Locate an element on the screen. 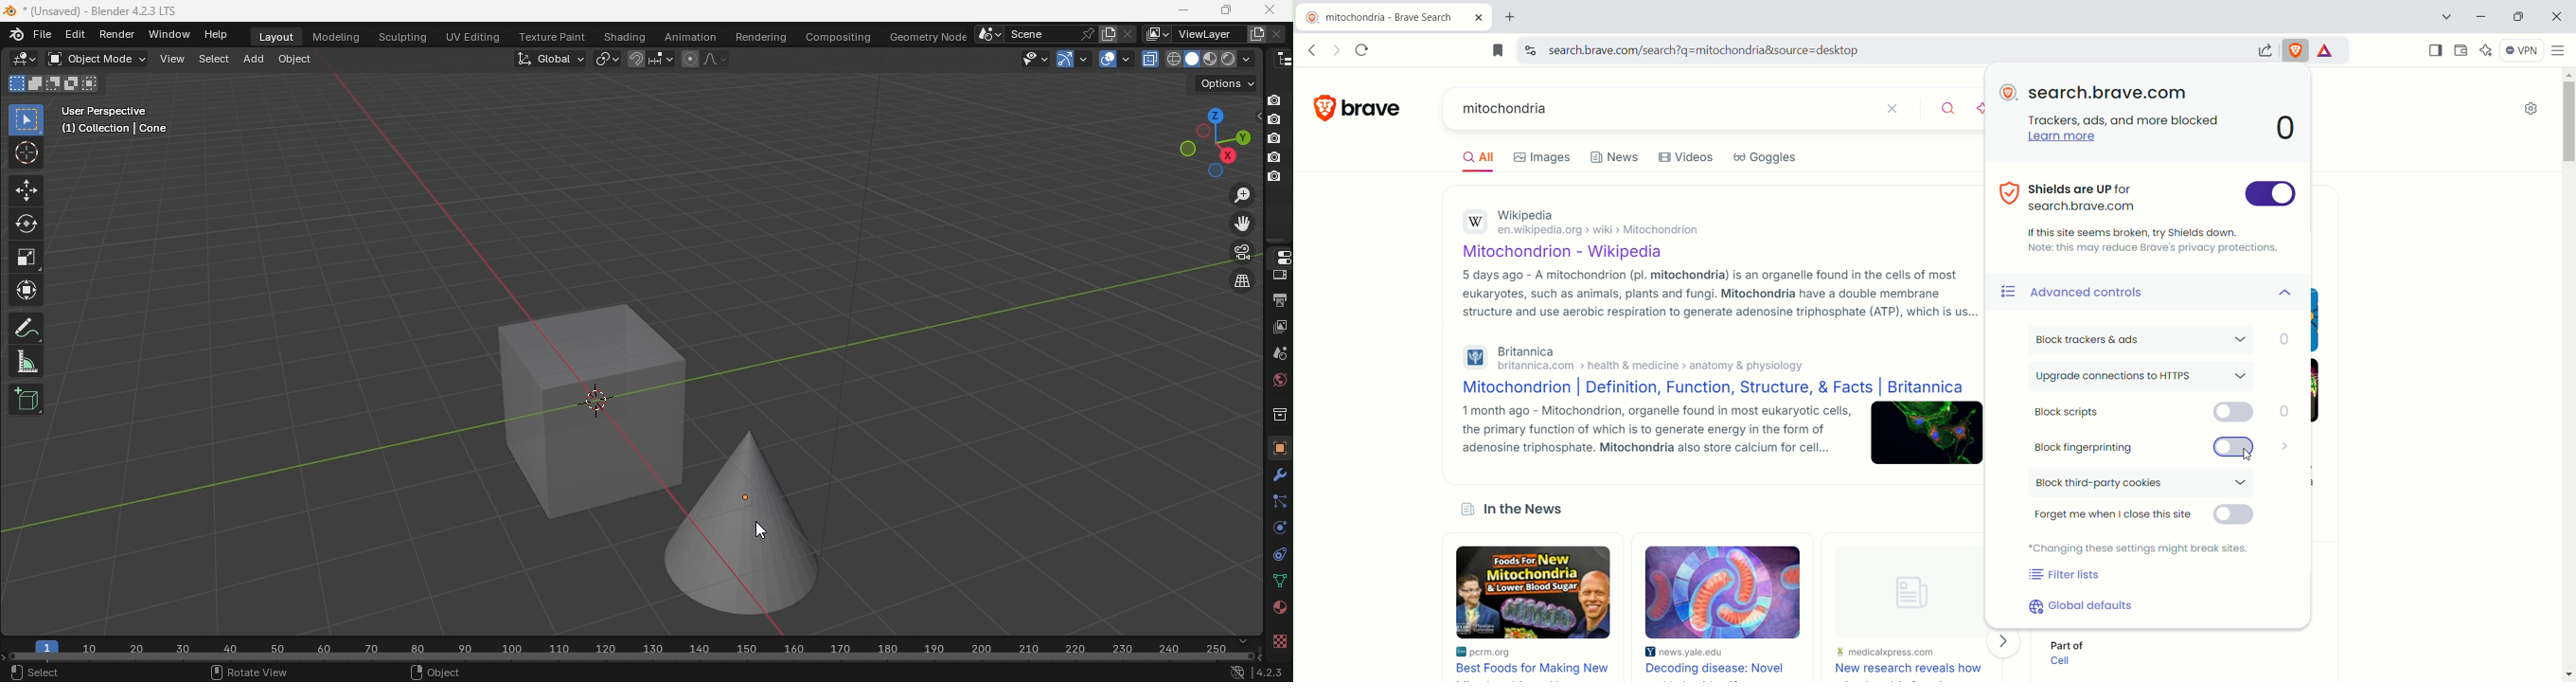 The width and height of the screenshot is (2576, 700). The active workspace view layer showing in the window is located at coordinates (1157, 34).